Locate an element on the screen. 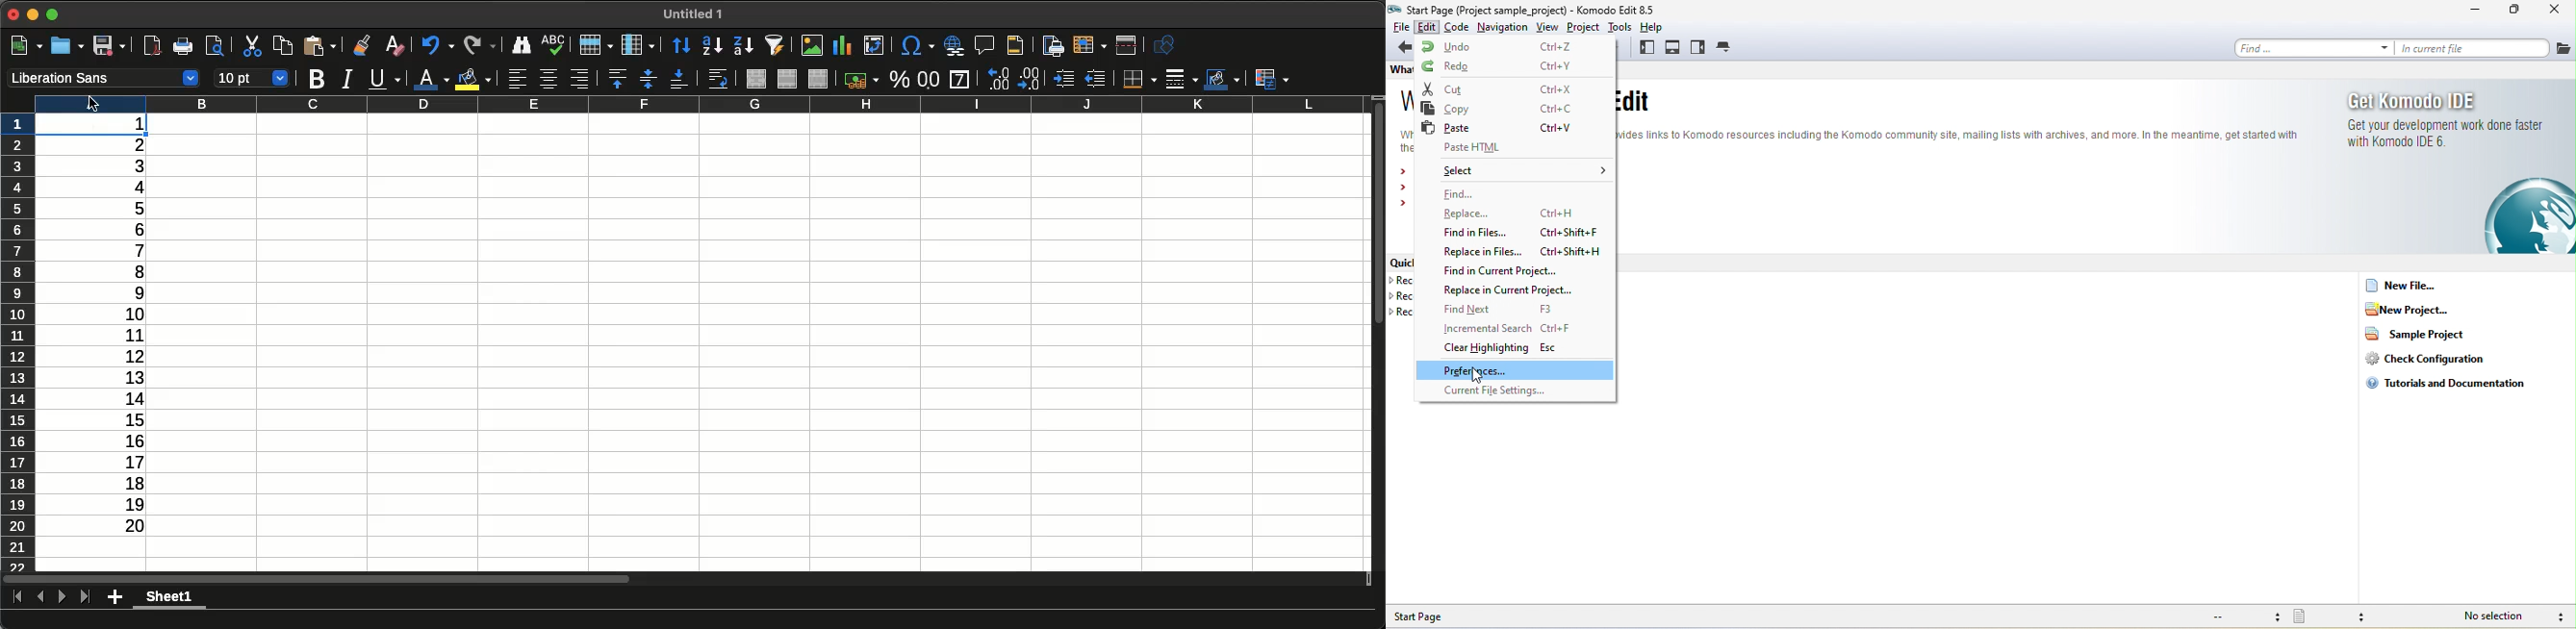  6 is located at coordinates (129, 228).